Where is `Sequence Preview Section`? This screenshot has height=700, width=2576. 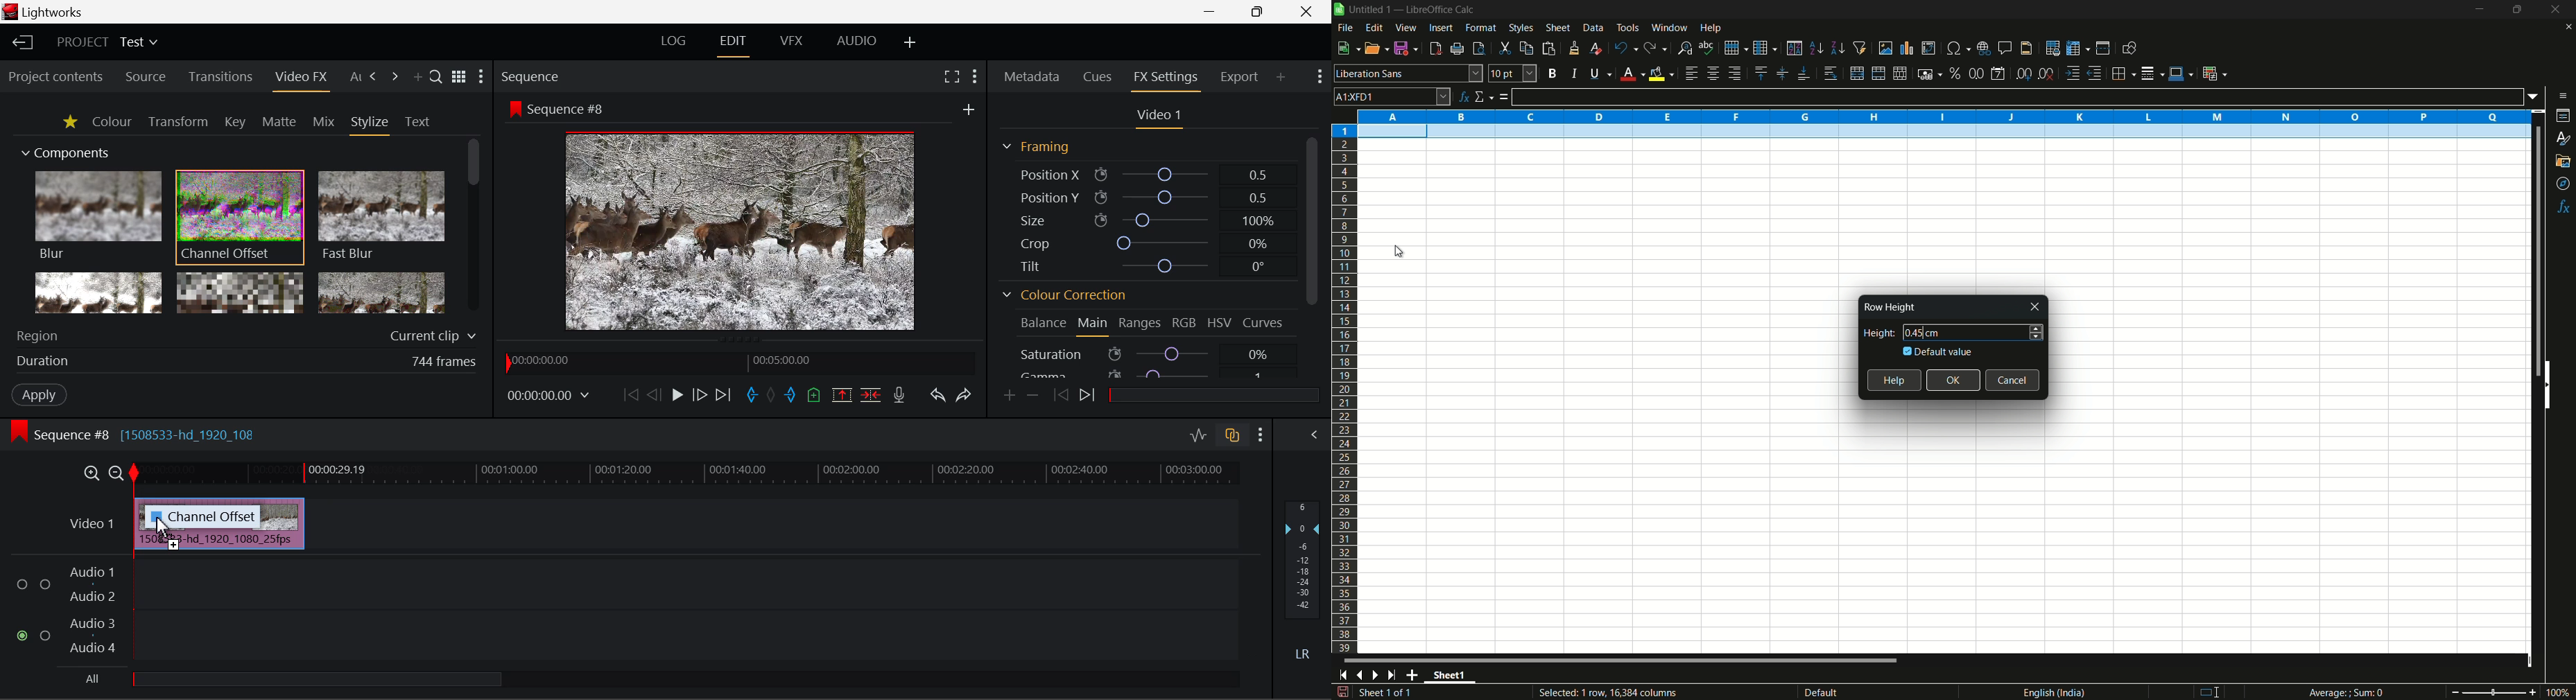 Sequence Preview Section is located at coordinates (532, 76).